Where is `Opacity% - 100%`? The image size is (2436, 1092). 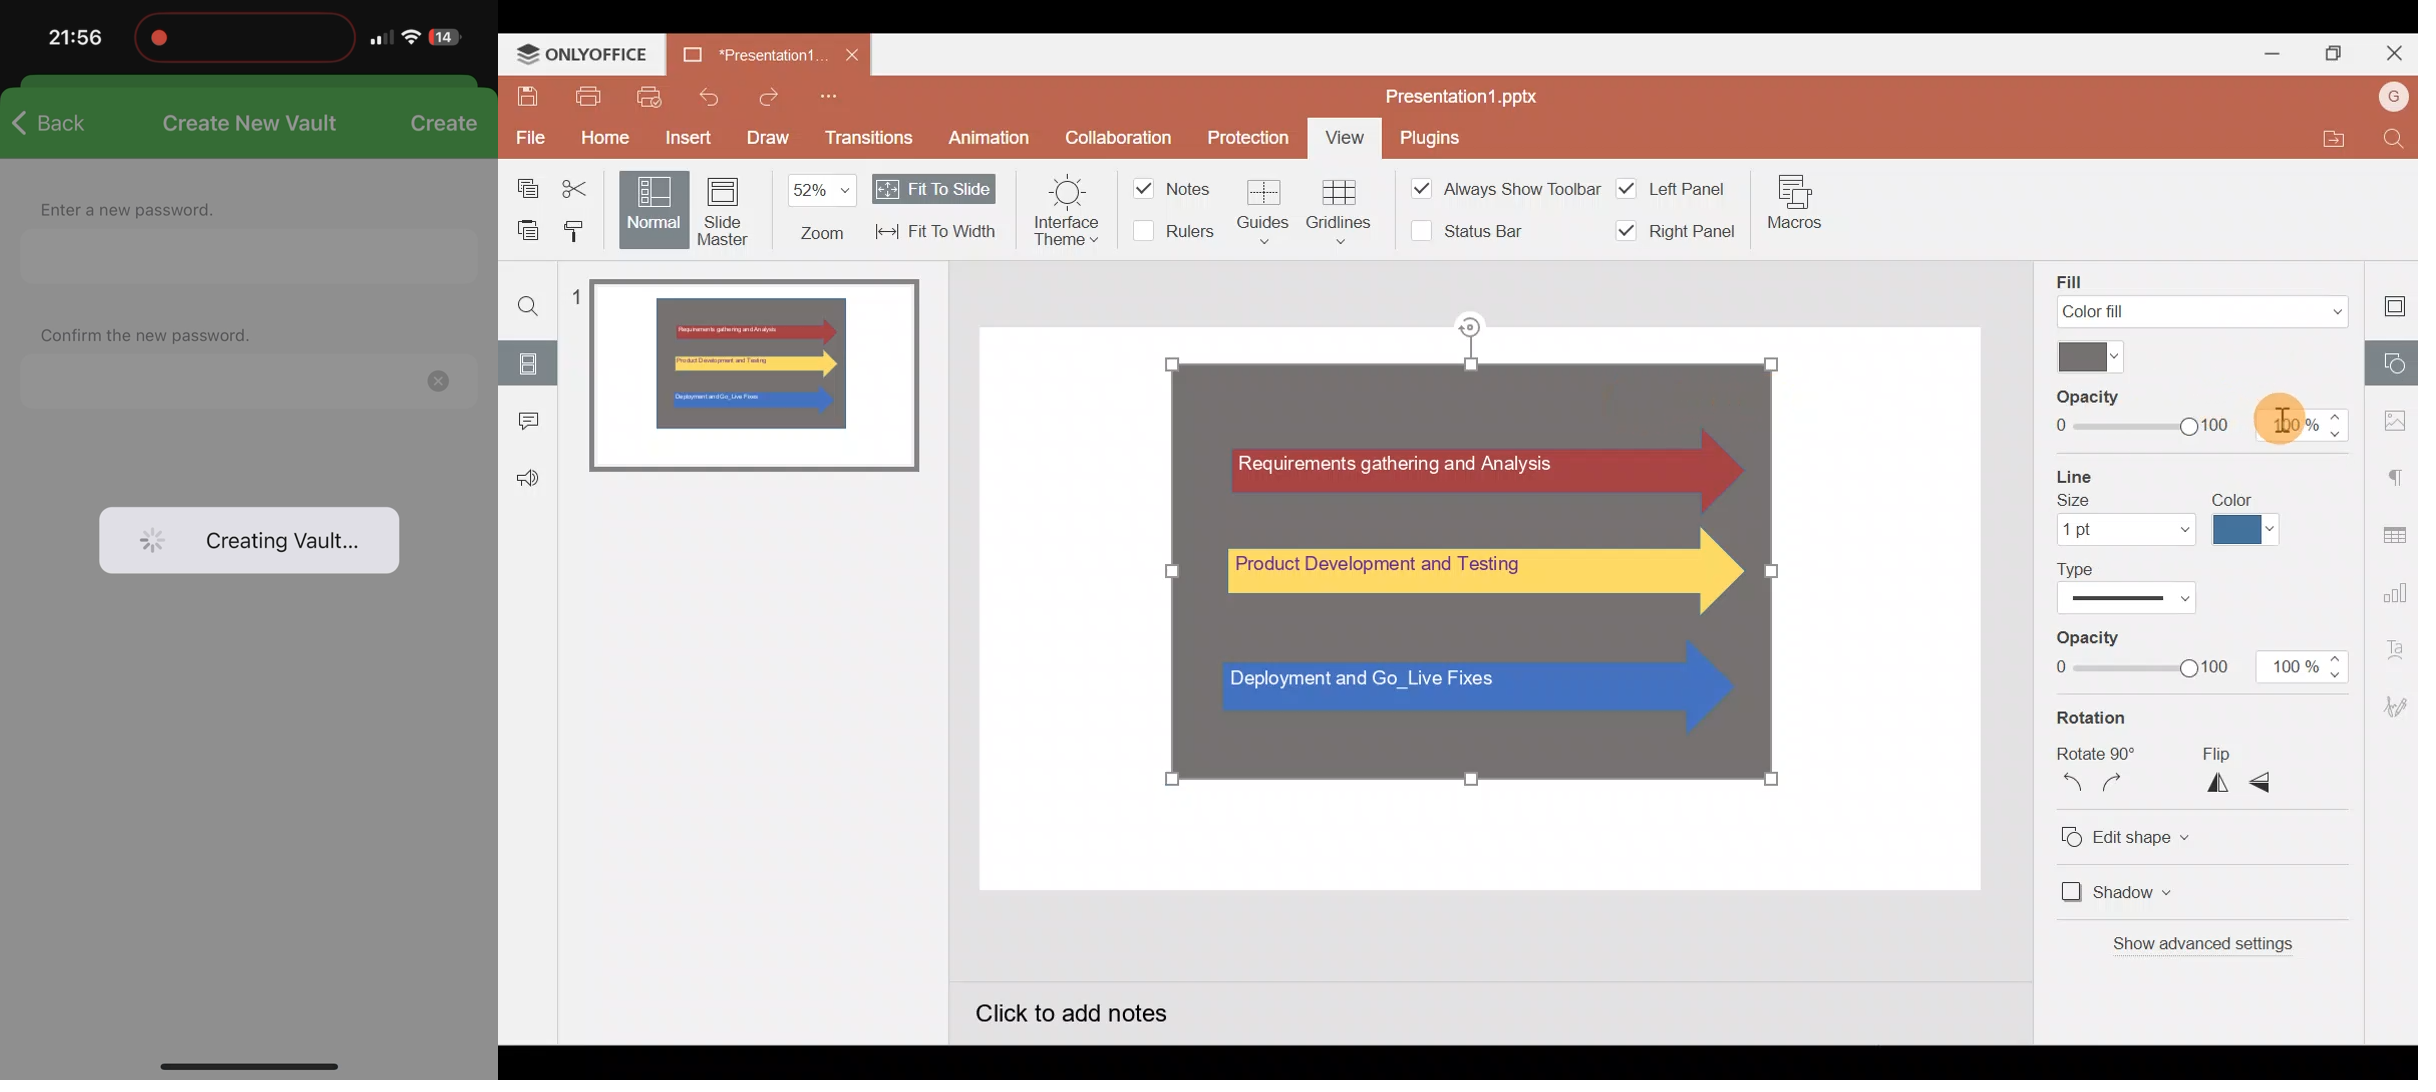 Opacity% - 100% is located at coordinates (2305, 668).